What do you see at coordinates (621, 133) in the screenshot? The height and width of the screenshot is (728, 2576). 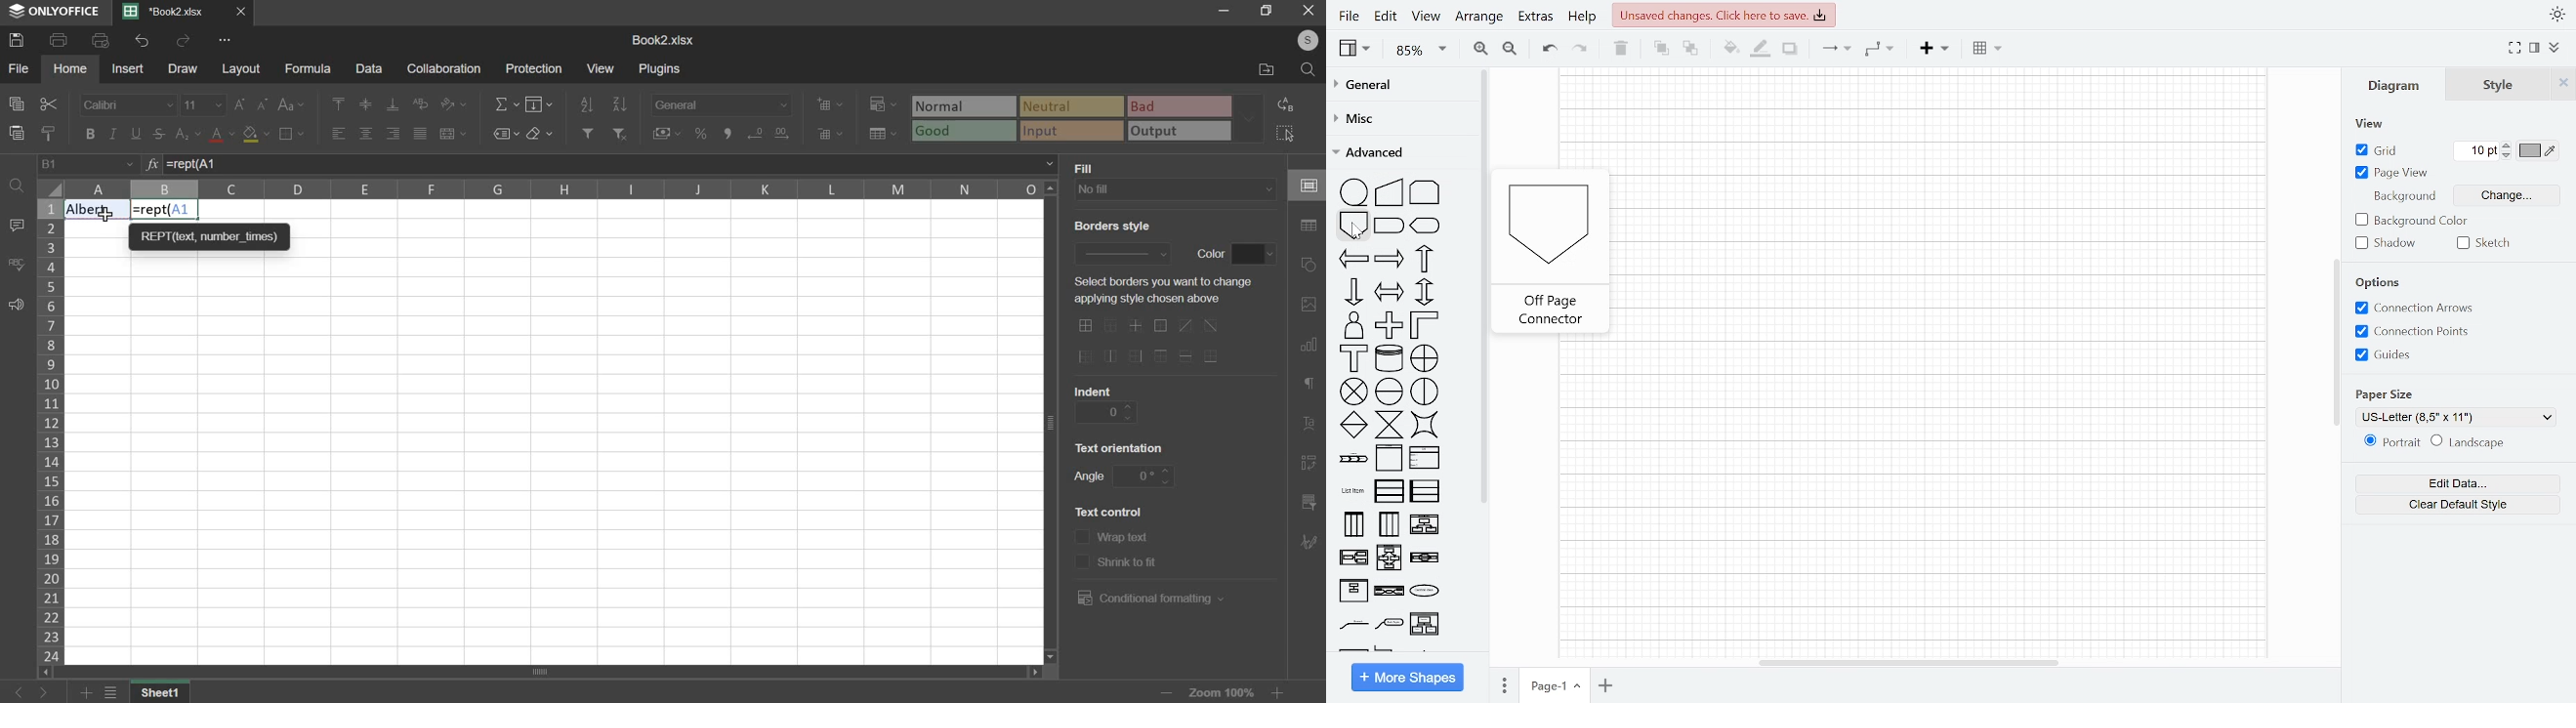 I see `remove filter` at bounding box center [621, 133].